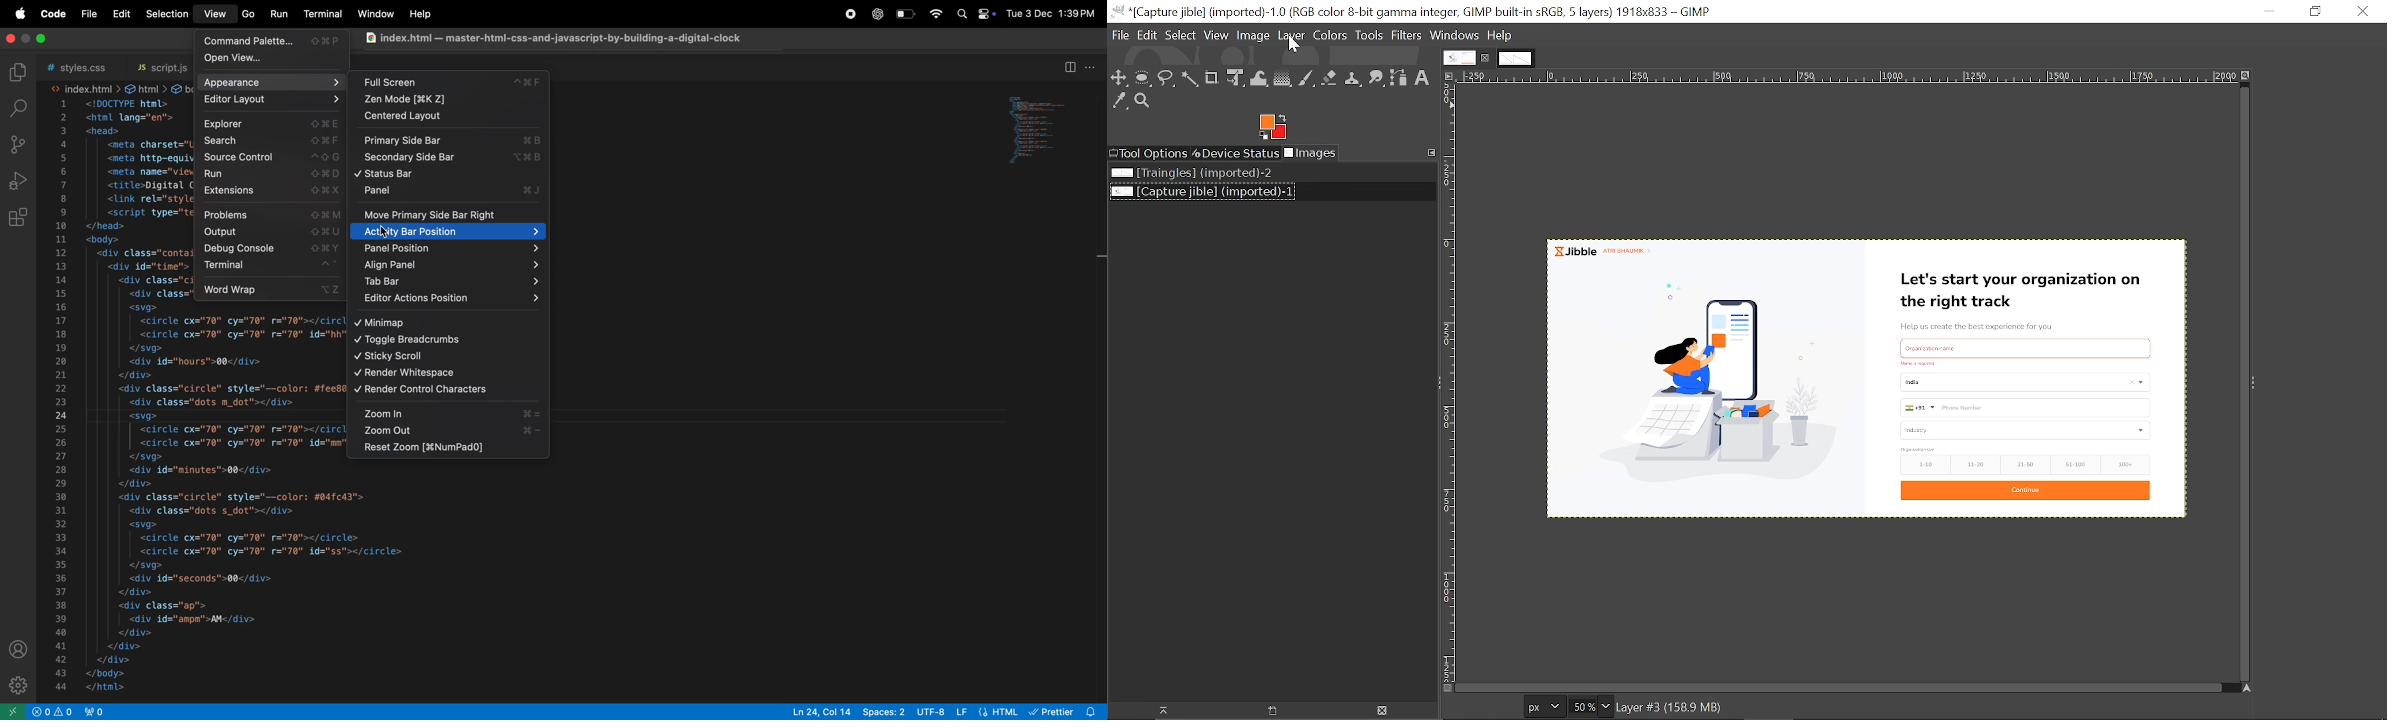 The width and height of the screenshot is (2408, 728). Describe the element at coordinates (1448, 382) in the screenshot. I see `Vertical label` at that location.